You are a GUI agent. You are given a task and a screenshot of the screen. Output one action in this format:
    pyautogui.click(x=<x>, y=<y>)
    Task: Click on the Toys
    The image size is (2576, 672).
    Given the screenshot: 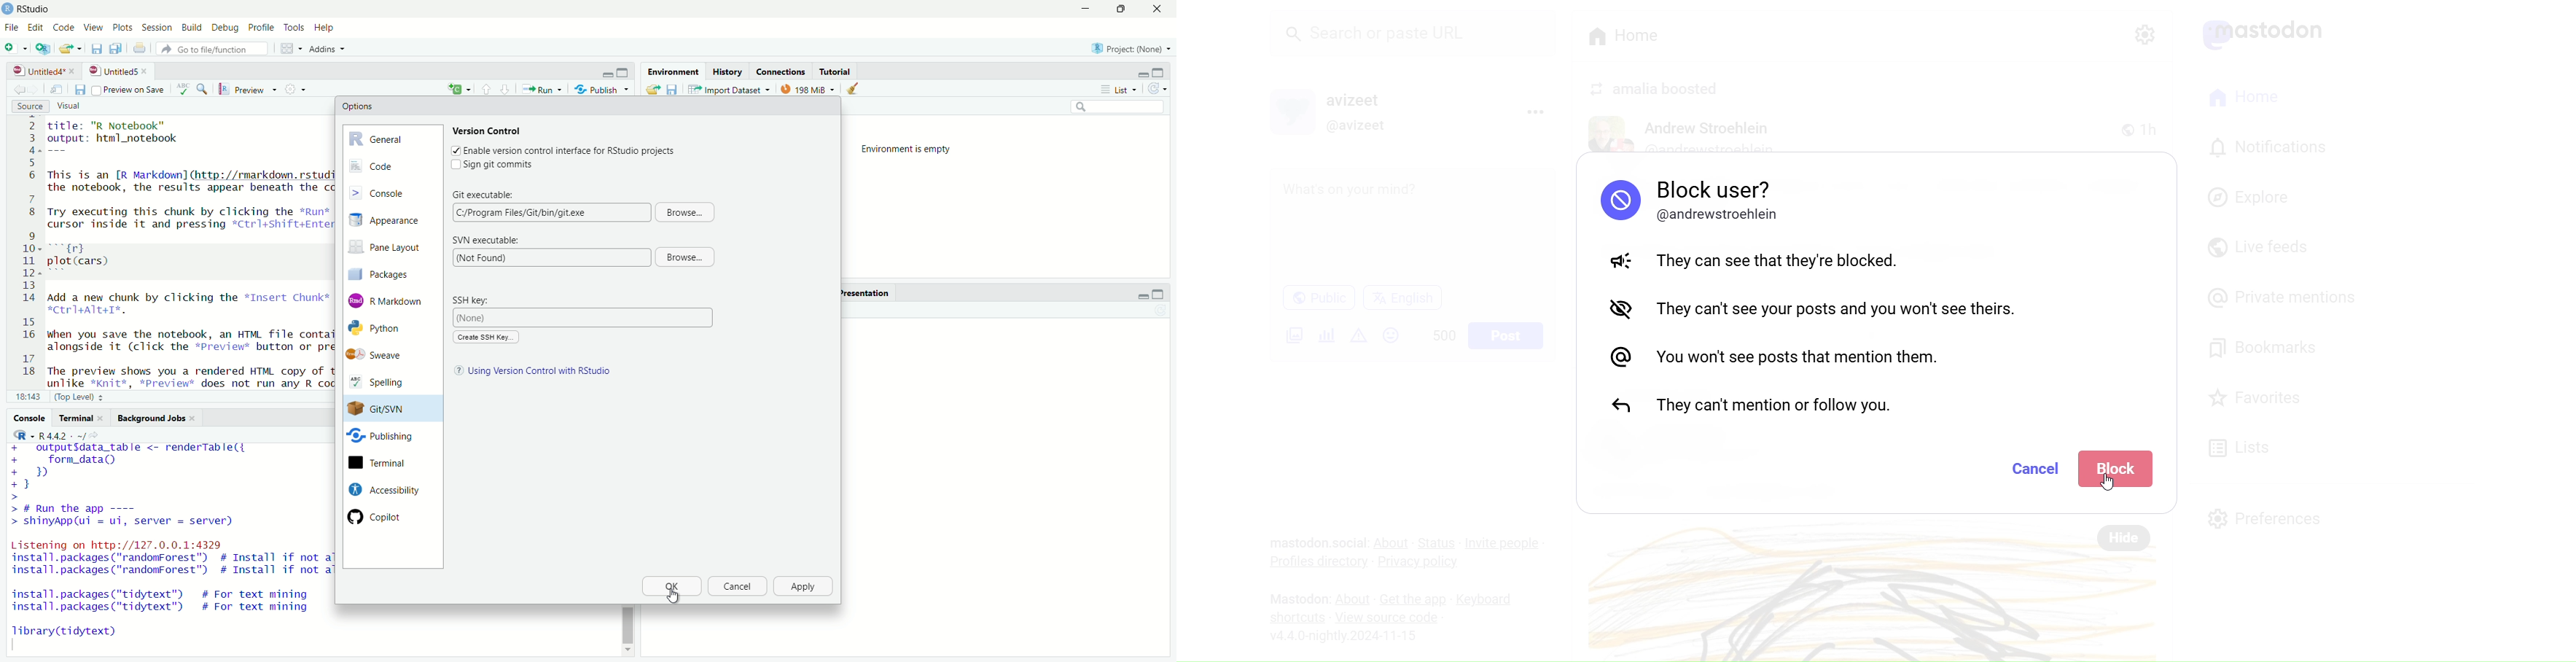 What is the action you would take?
    pyautogui.click(x=294, y=28)
    